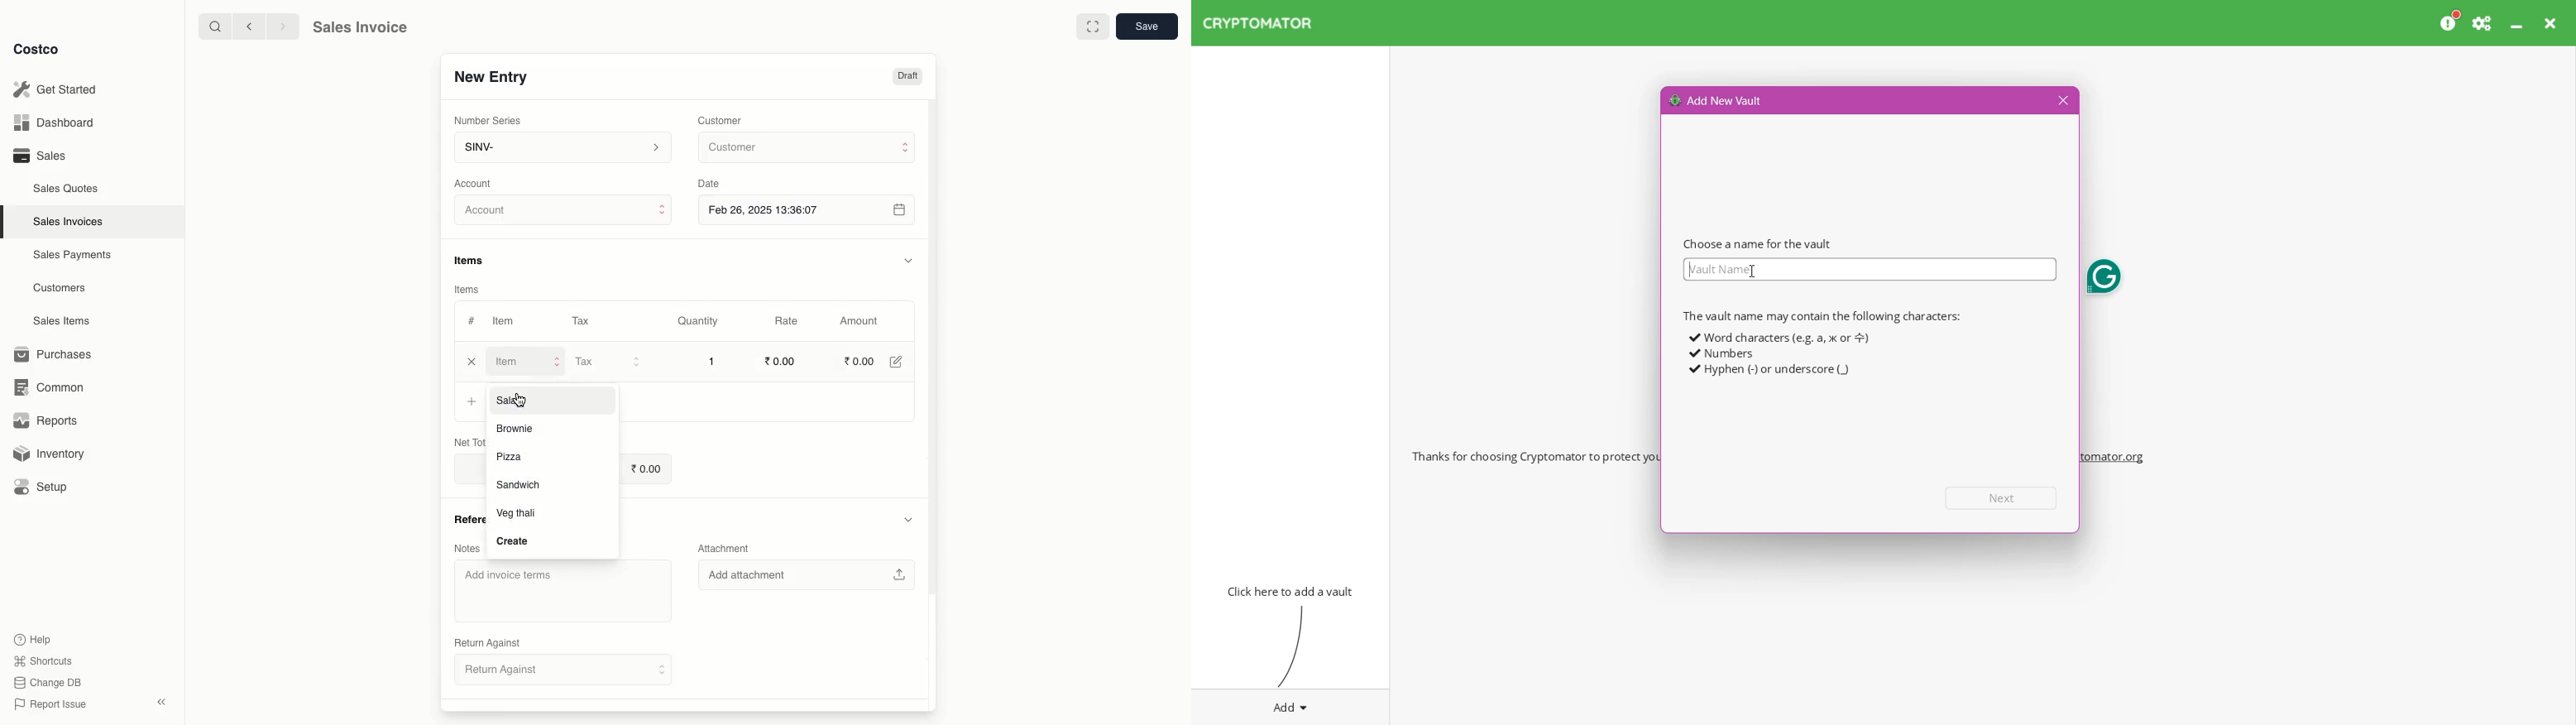 The image size is (2576, 728). I want to click on Sales Items, so click(65, 321).